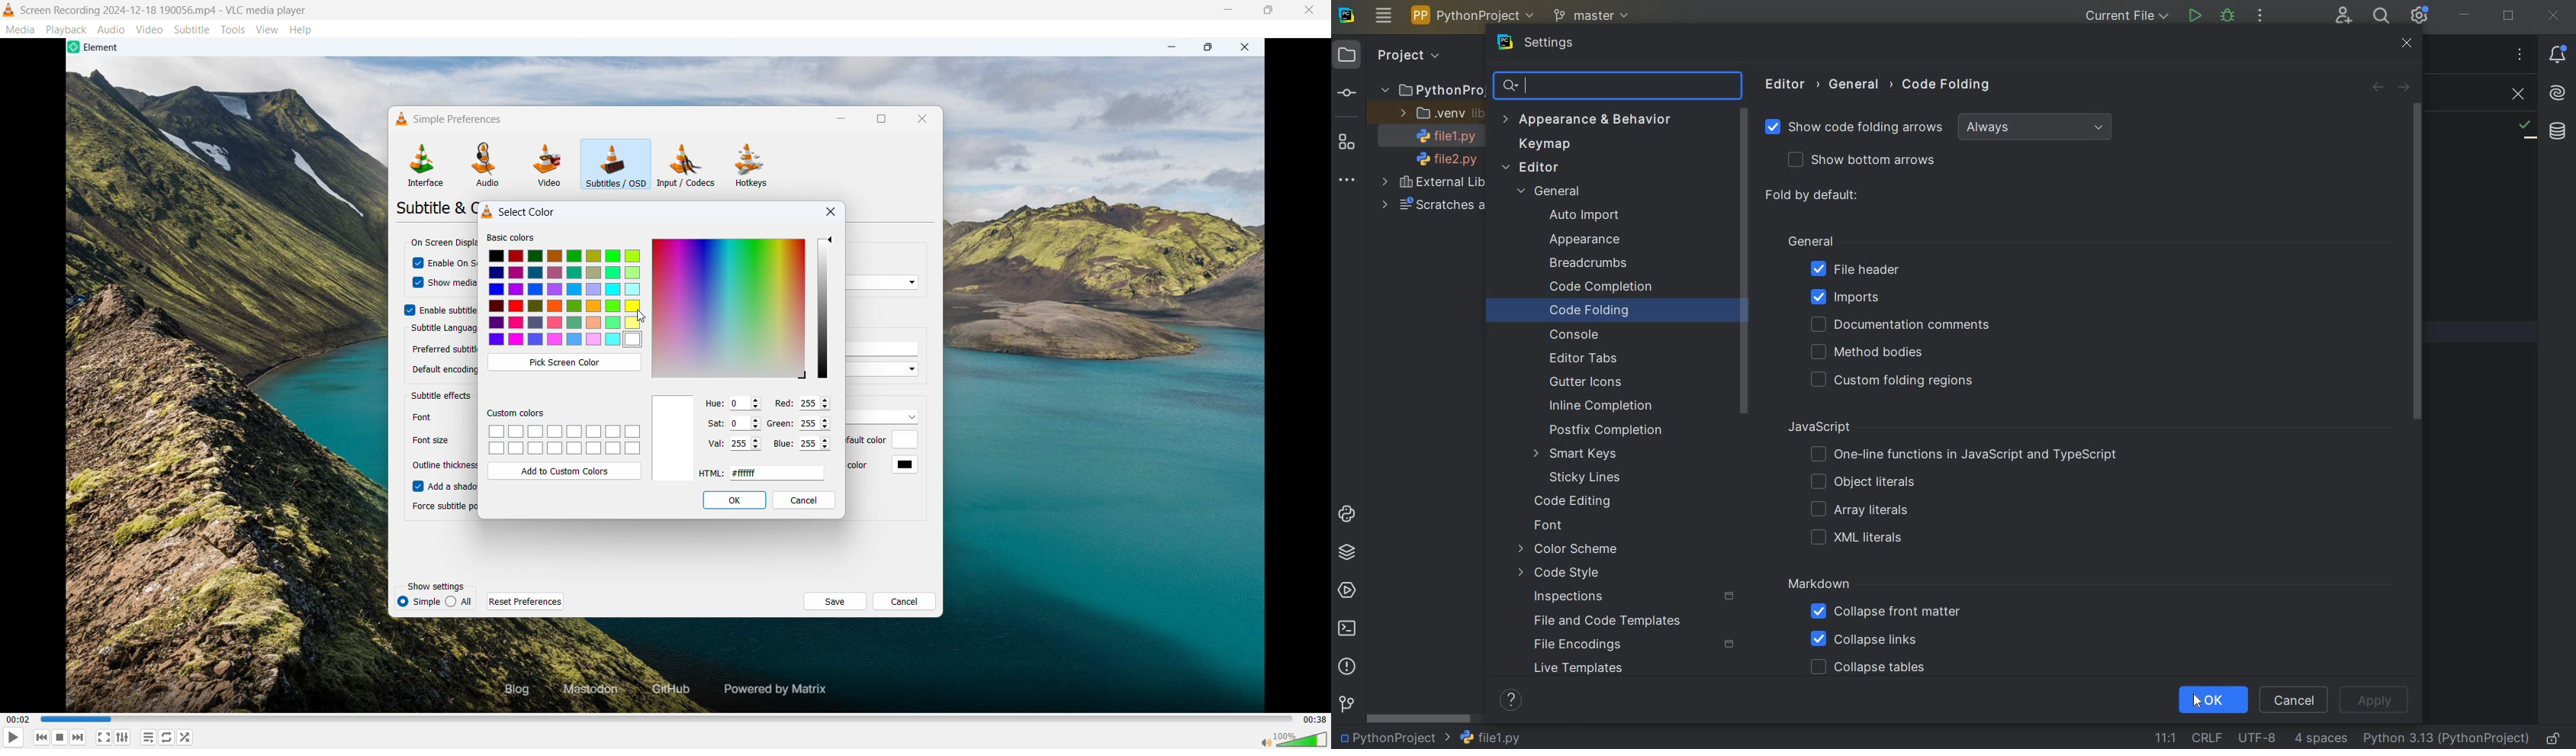  Describe the element at coordinates (1587, 119) in the screenshot. I see `APPEARANCE & BEHAVIOR` at that location.